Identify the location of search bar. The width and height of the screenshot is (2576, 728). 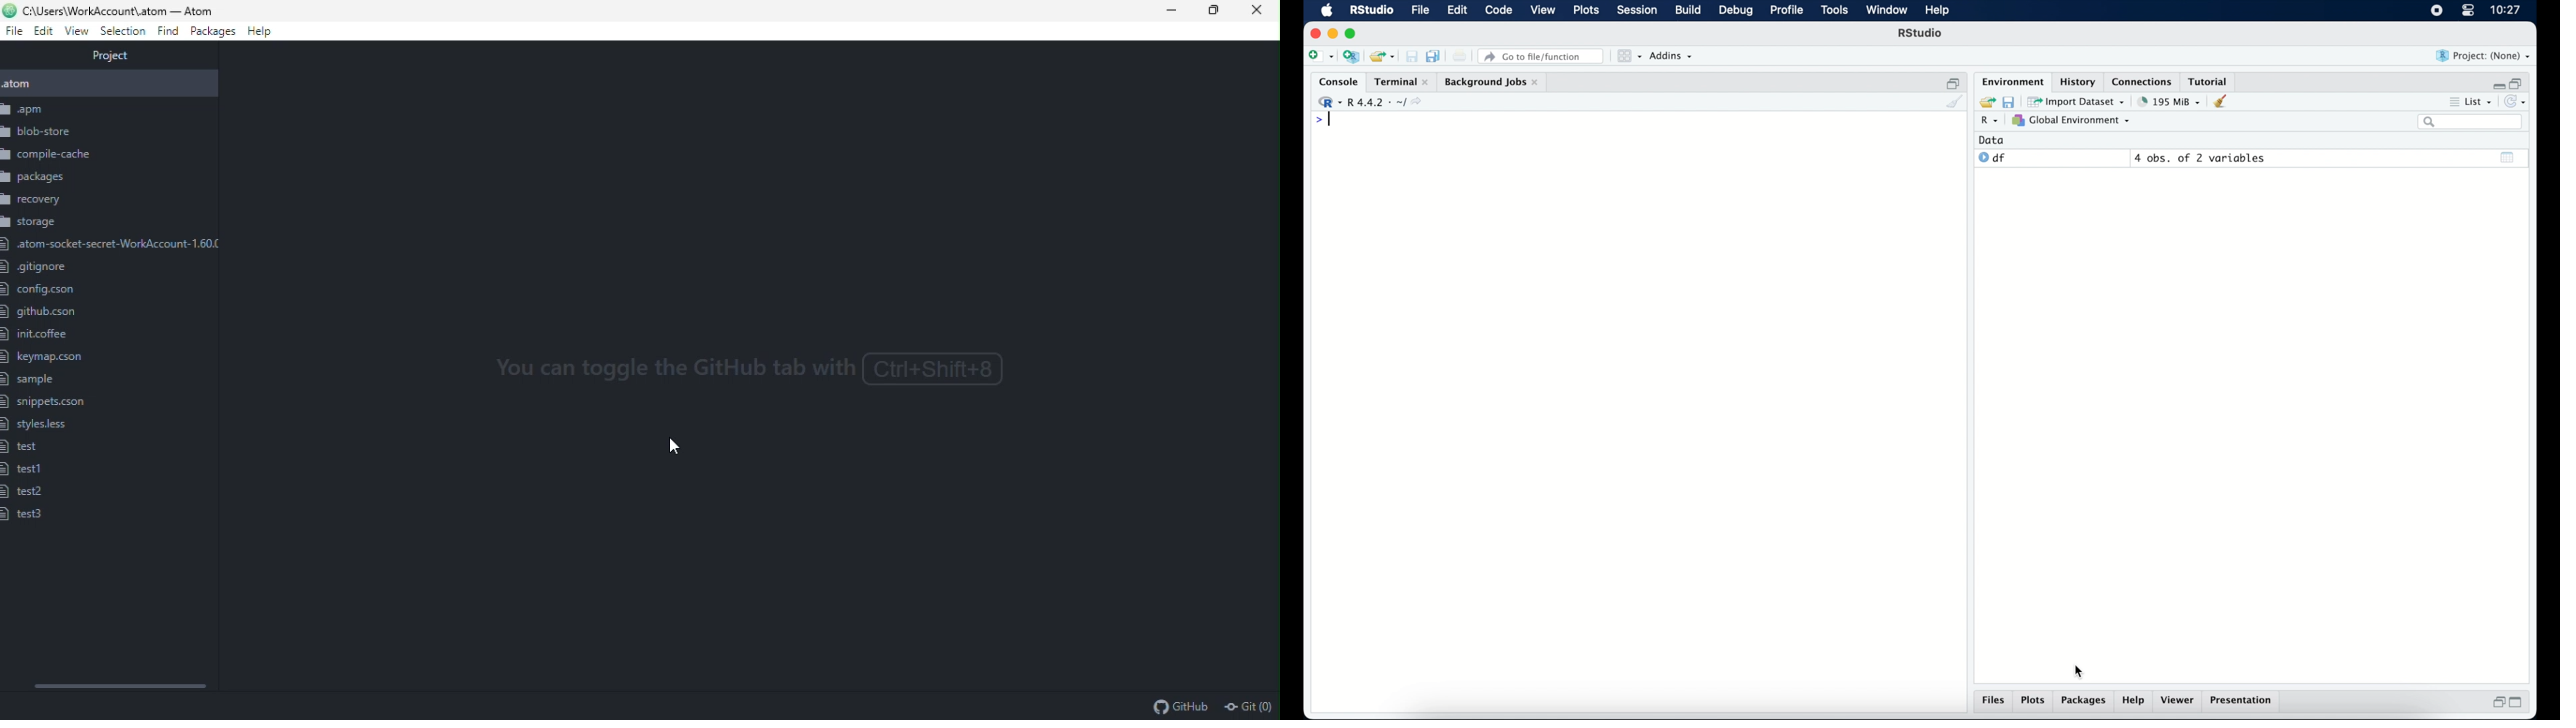
(2469, 123).